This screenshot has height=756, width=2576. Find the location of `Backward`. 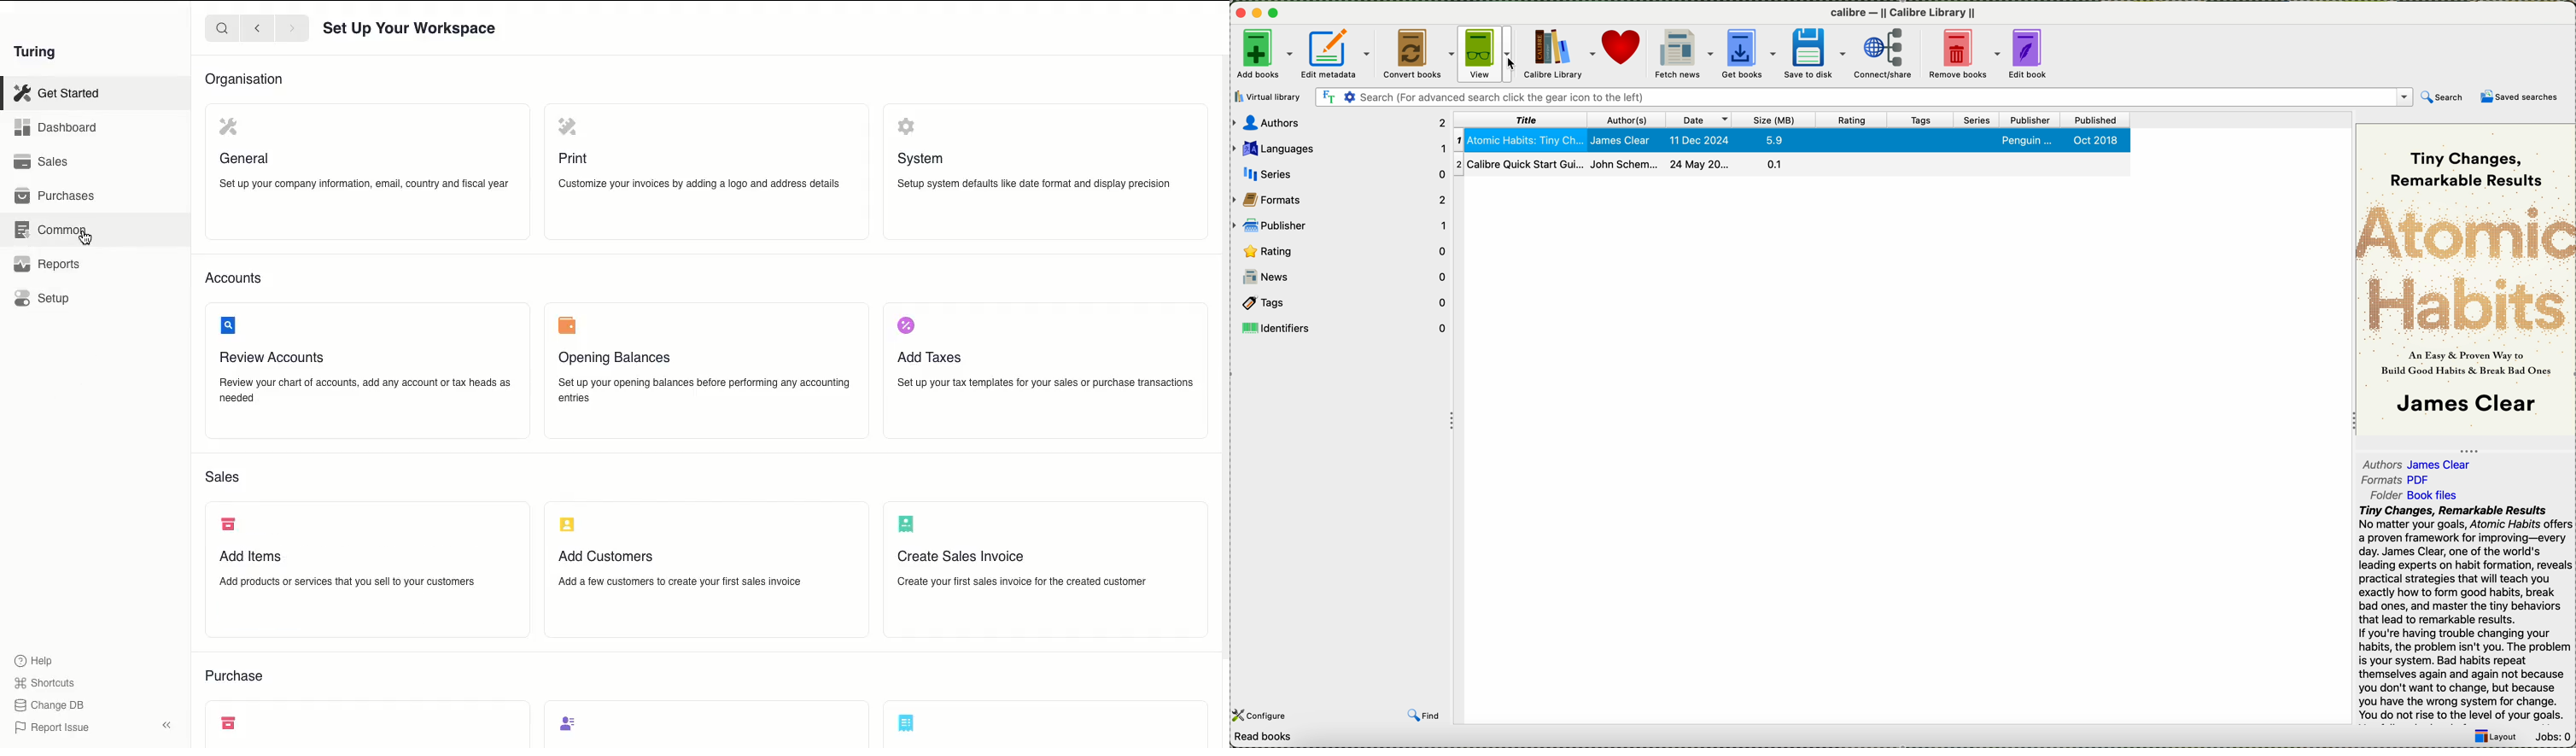

Backward is located at coordinates (257, 27).